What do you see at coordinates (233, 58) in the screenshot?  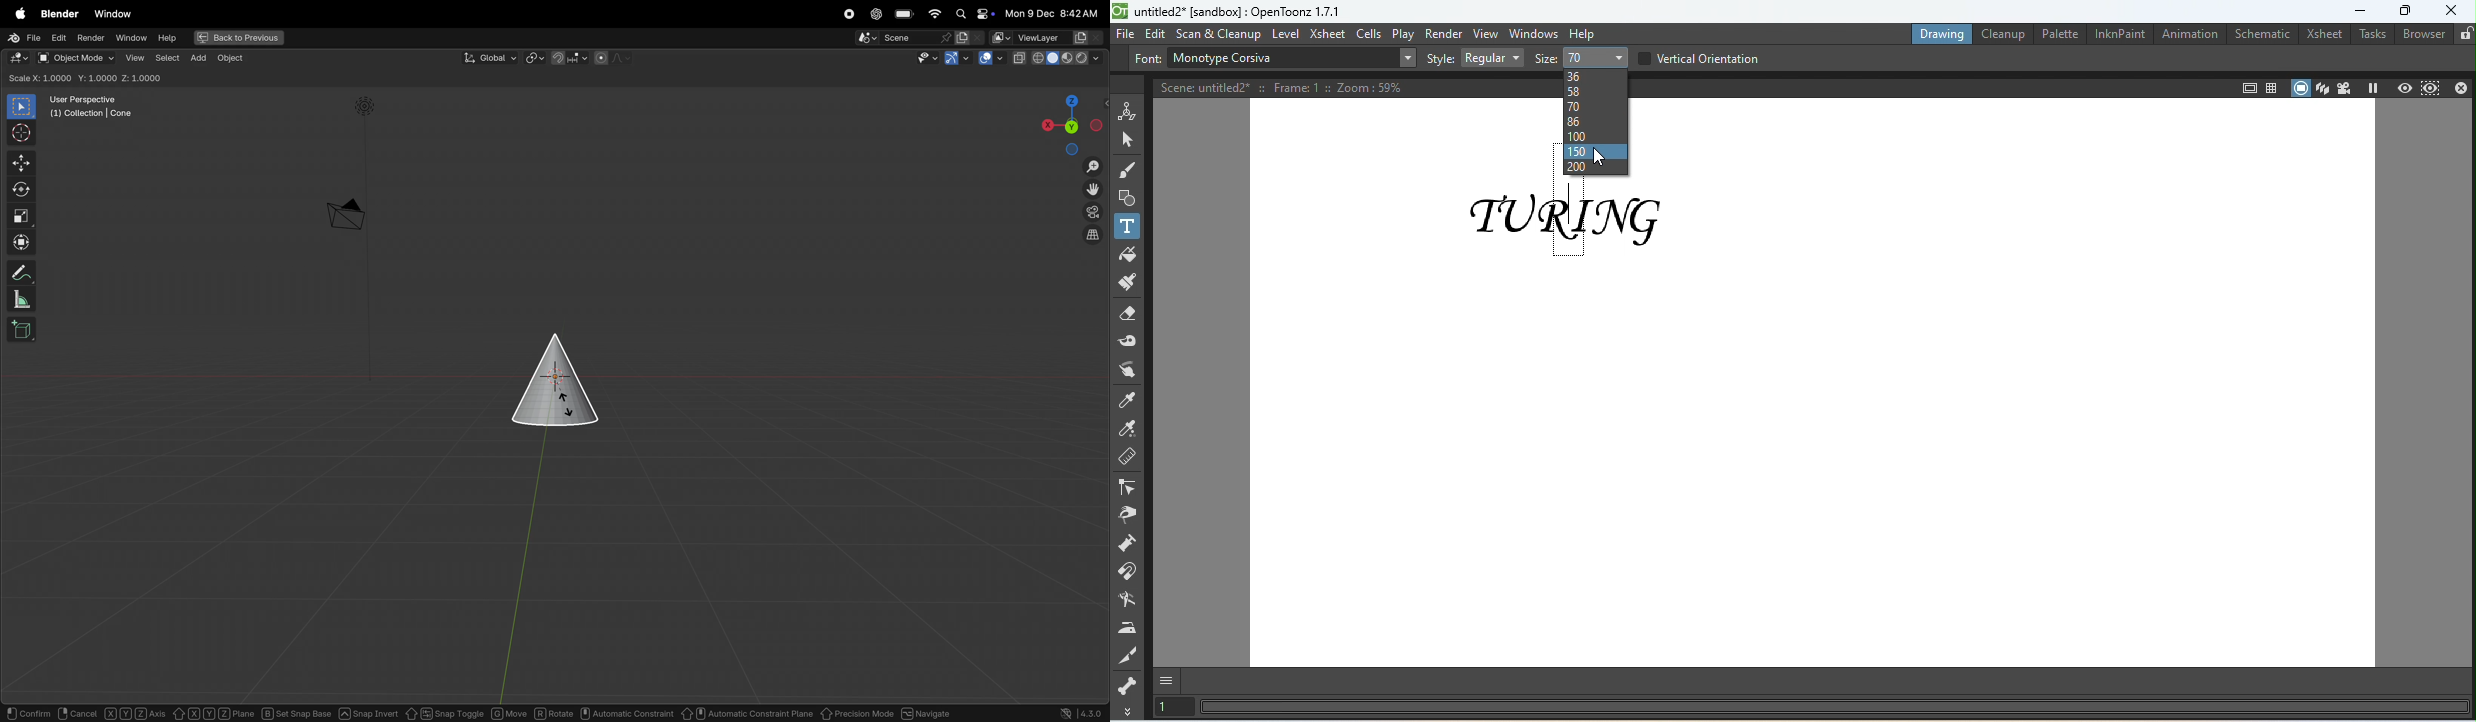 I see `Object` at bounding box center [233, 58].